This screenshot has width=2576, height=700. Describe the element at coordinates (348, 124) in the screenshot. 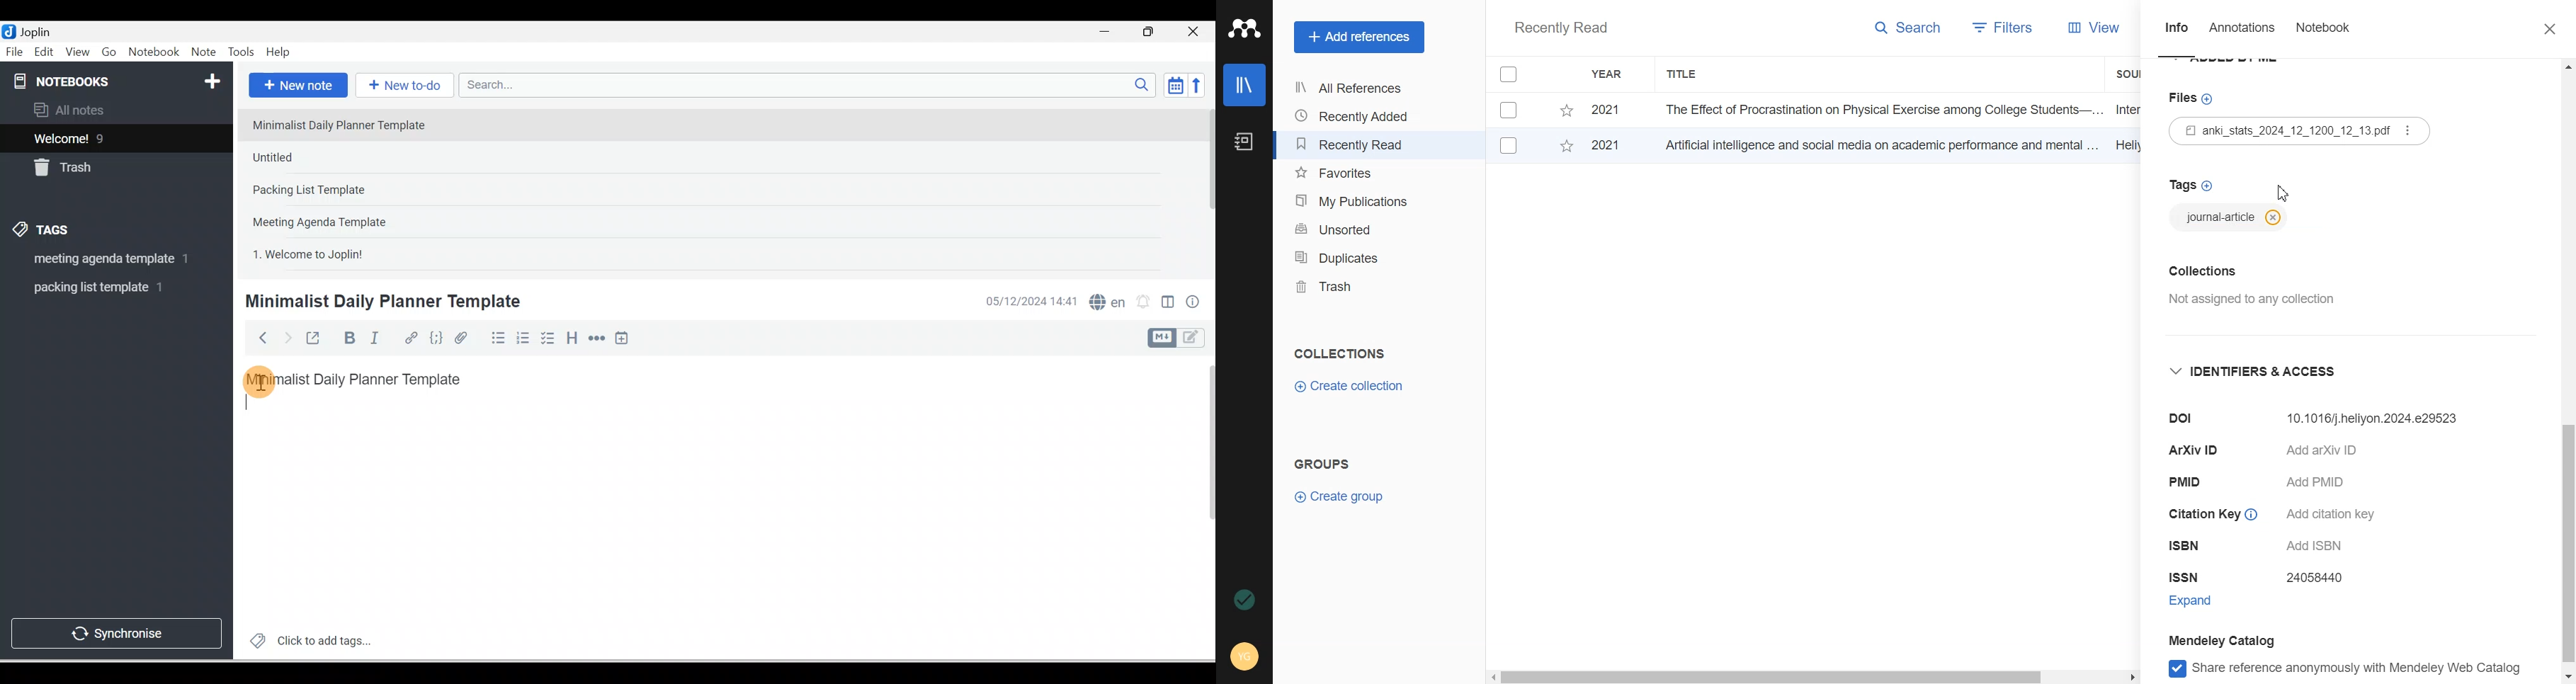

I see `Note 1` at that location.